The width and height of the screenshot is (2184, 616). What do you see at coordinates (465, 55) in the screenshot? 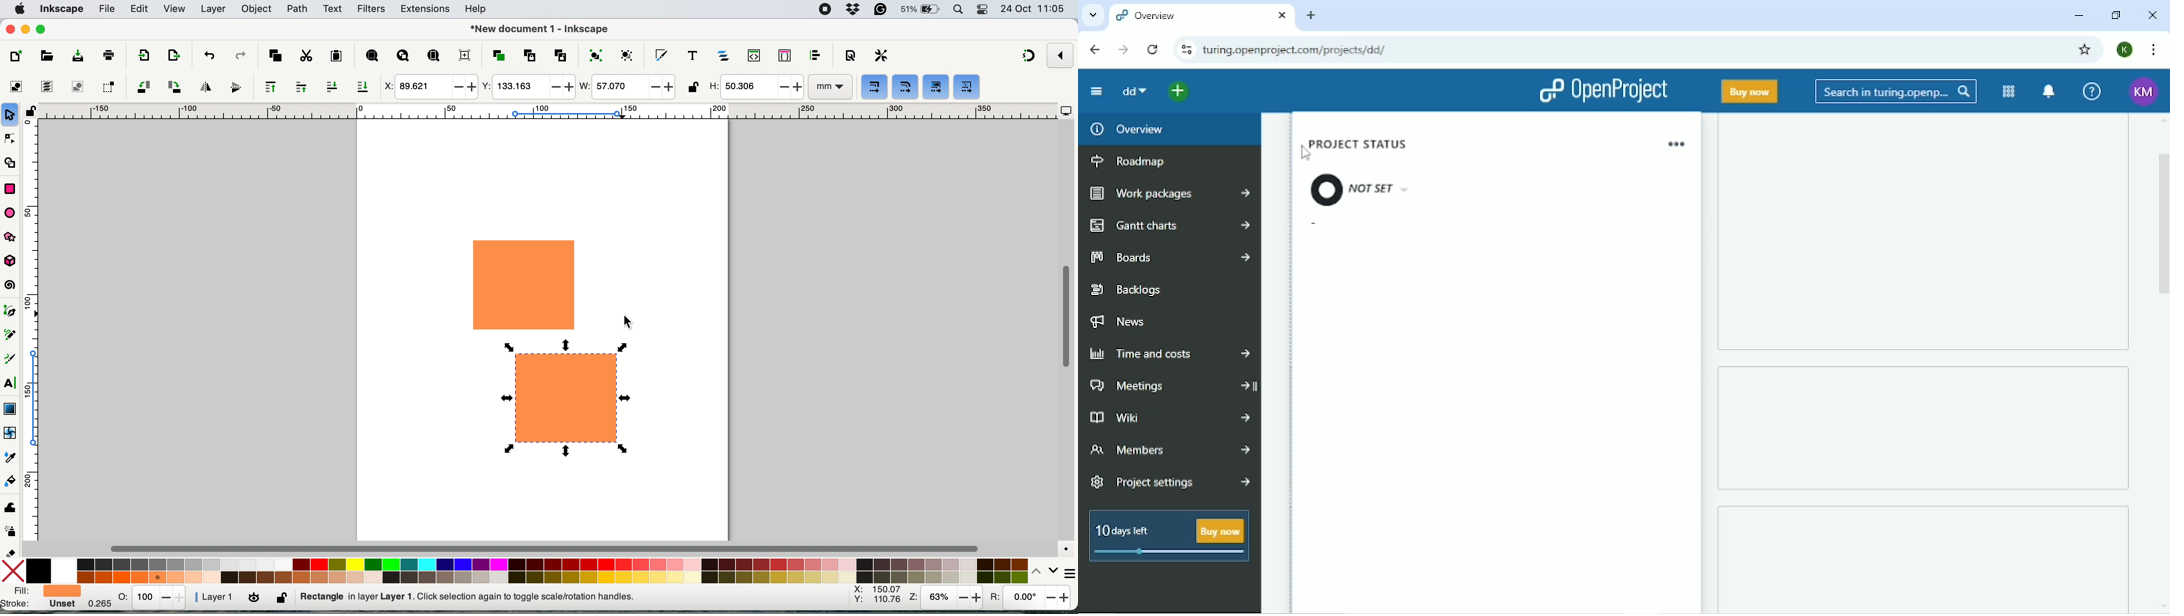
I see `zoom center page` at bounding box center [465, 55].